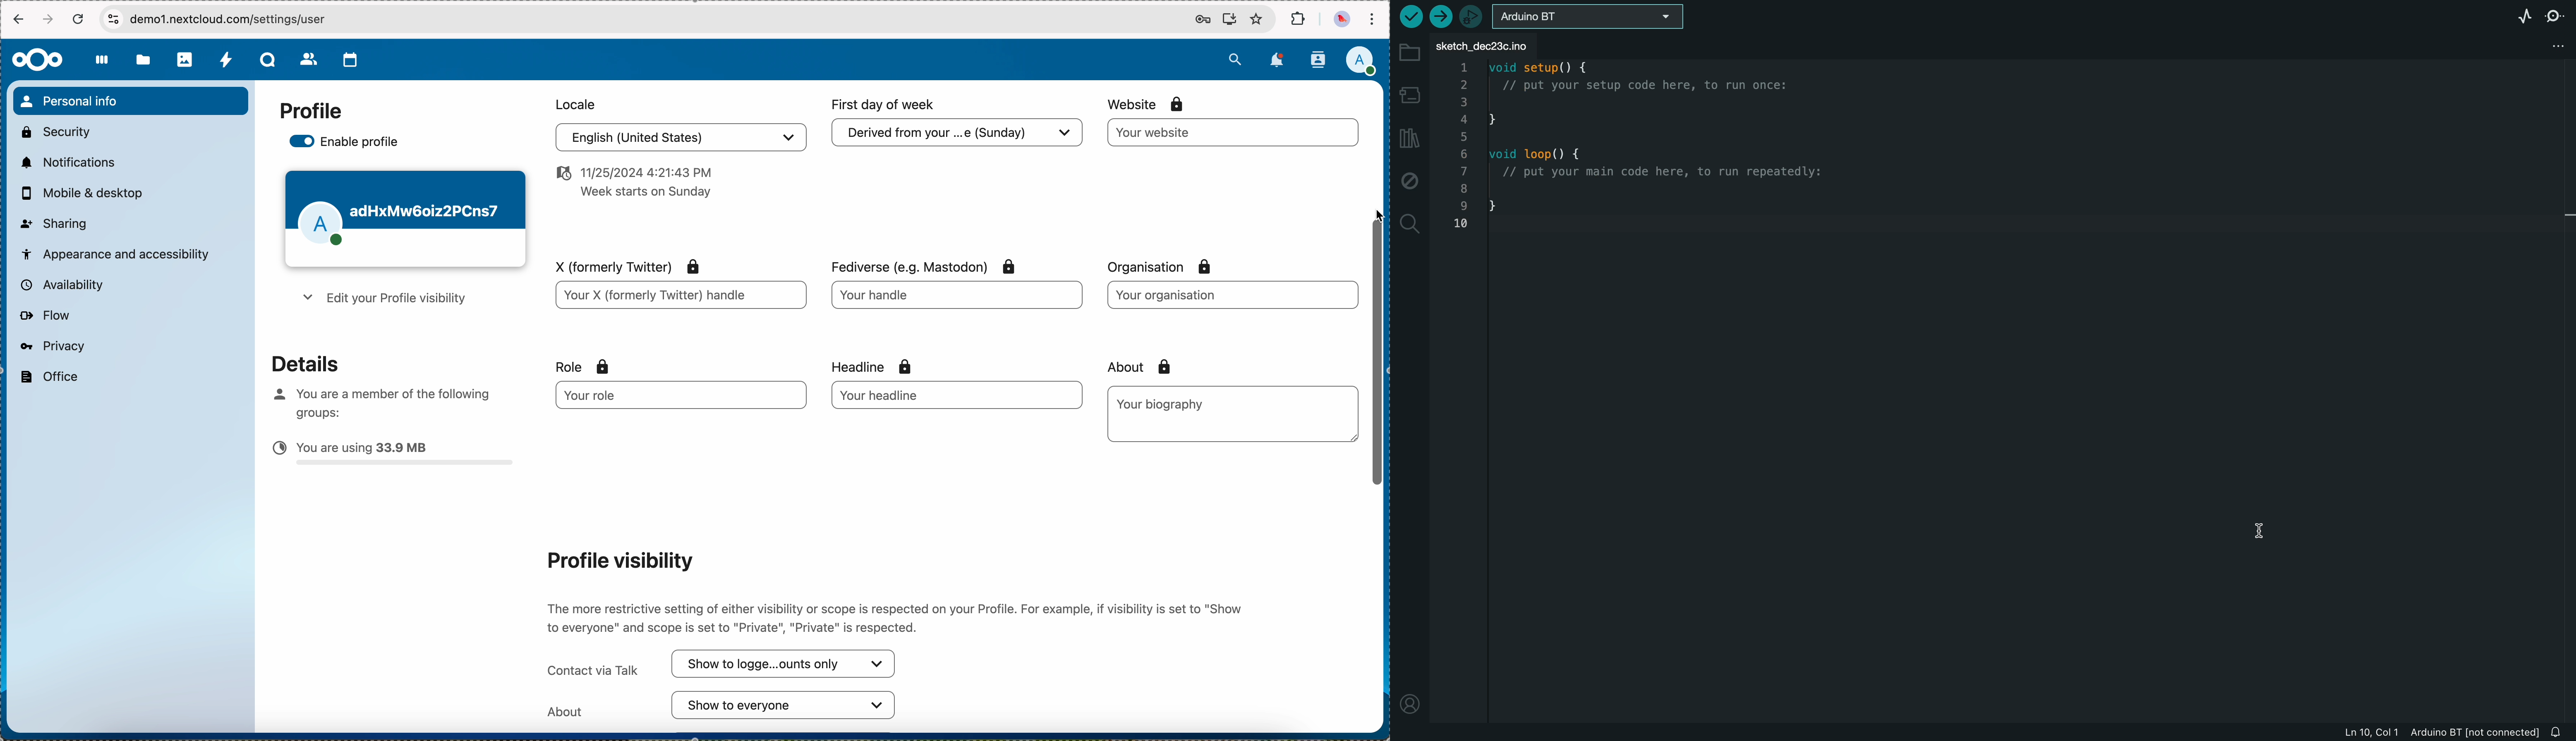 The width and height of the screenshot is (2576, 756). What do you see at coordinates (347, 143) in the screenshot?
I see `enable profile` at bounding box center [347, 143].